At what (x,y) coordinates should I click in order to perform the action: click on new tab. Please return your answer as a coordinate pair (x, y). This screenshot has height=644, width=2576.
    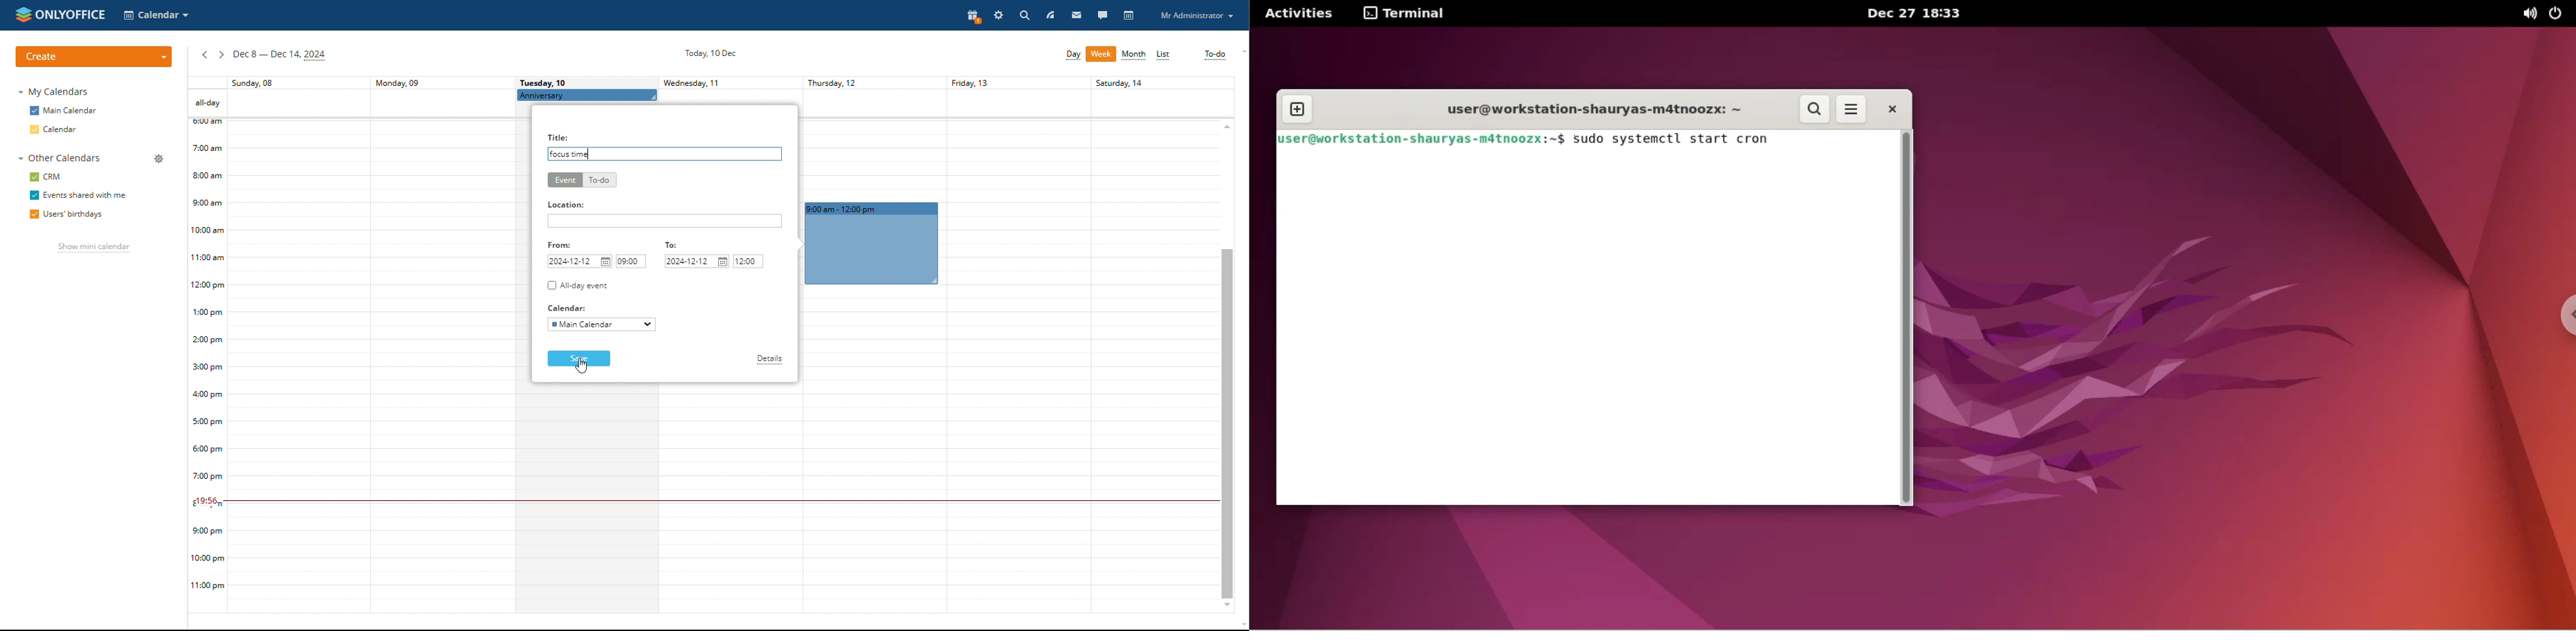
    Looking at the image, I should click on (1296, 108).